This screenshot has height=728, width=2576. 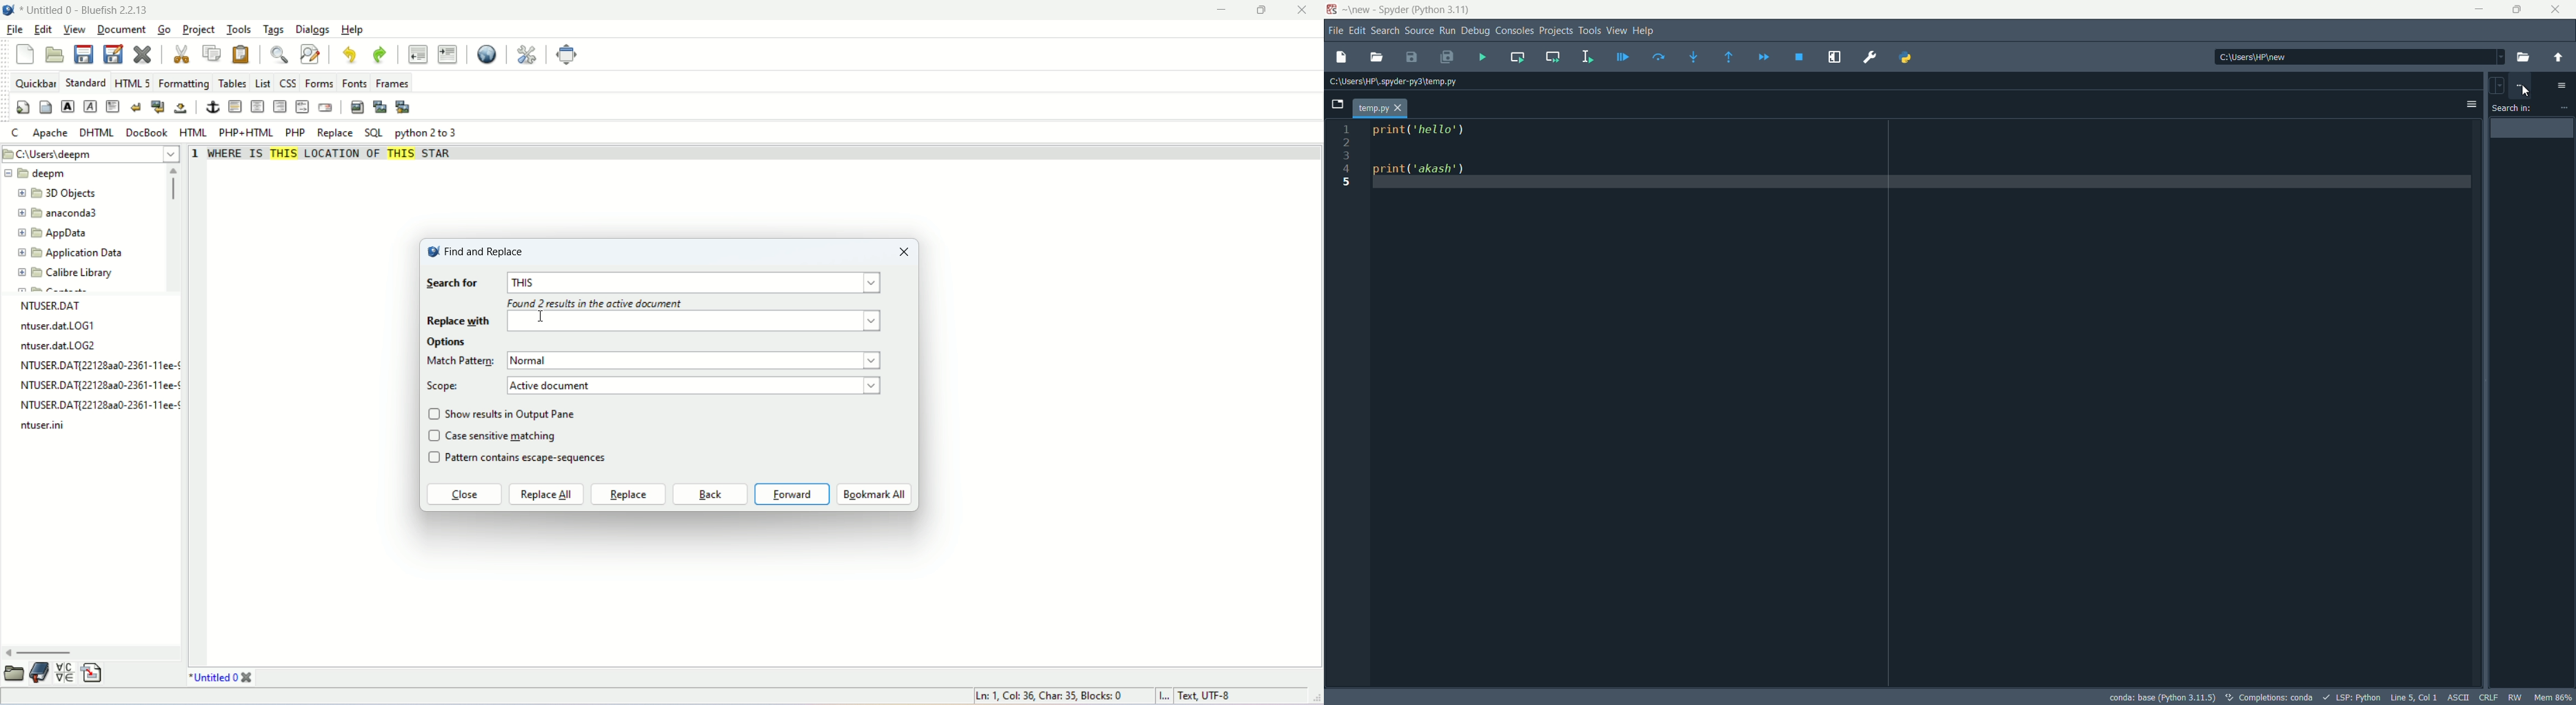 What do you see at coordinates (1644, 30) in the screenshot?
I see `Help Menu` at bounding box center [1644, 30].